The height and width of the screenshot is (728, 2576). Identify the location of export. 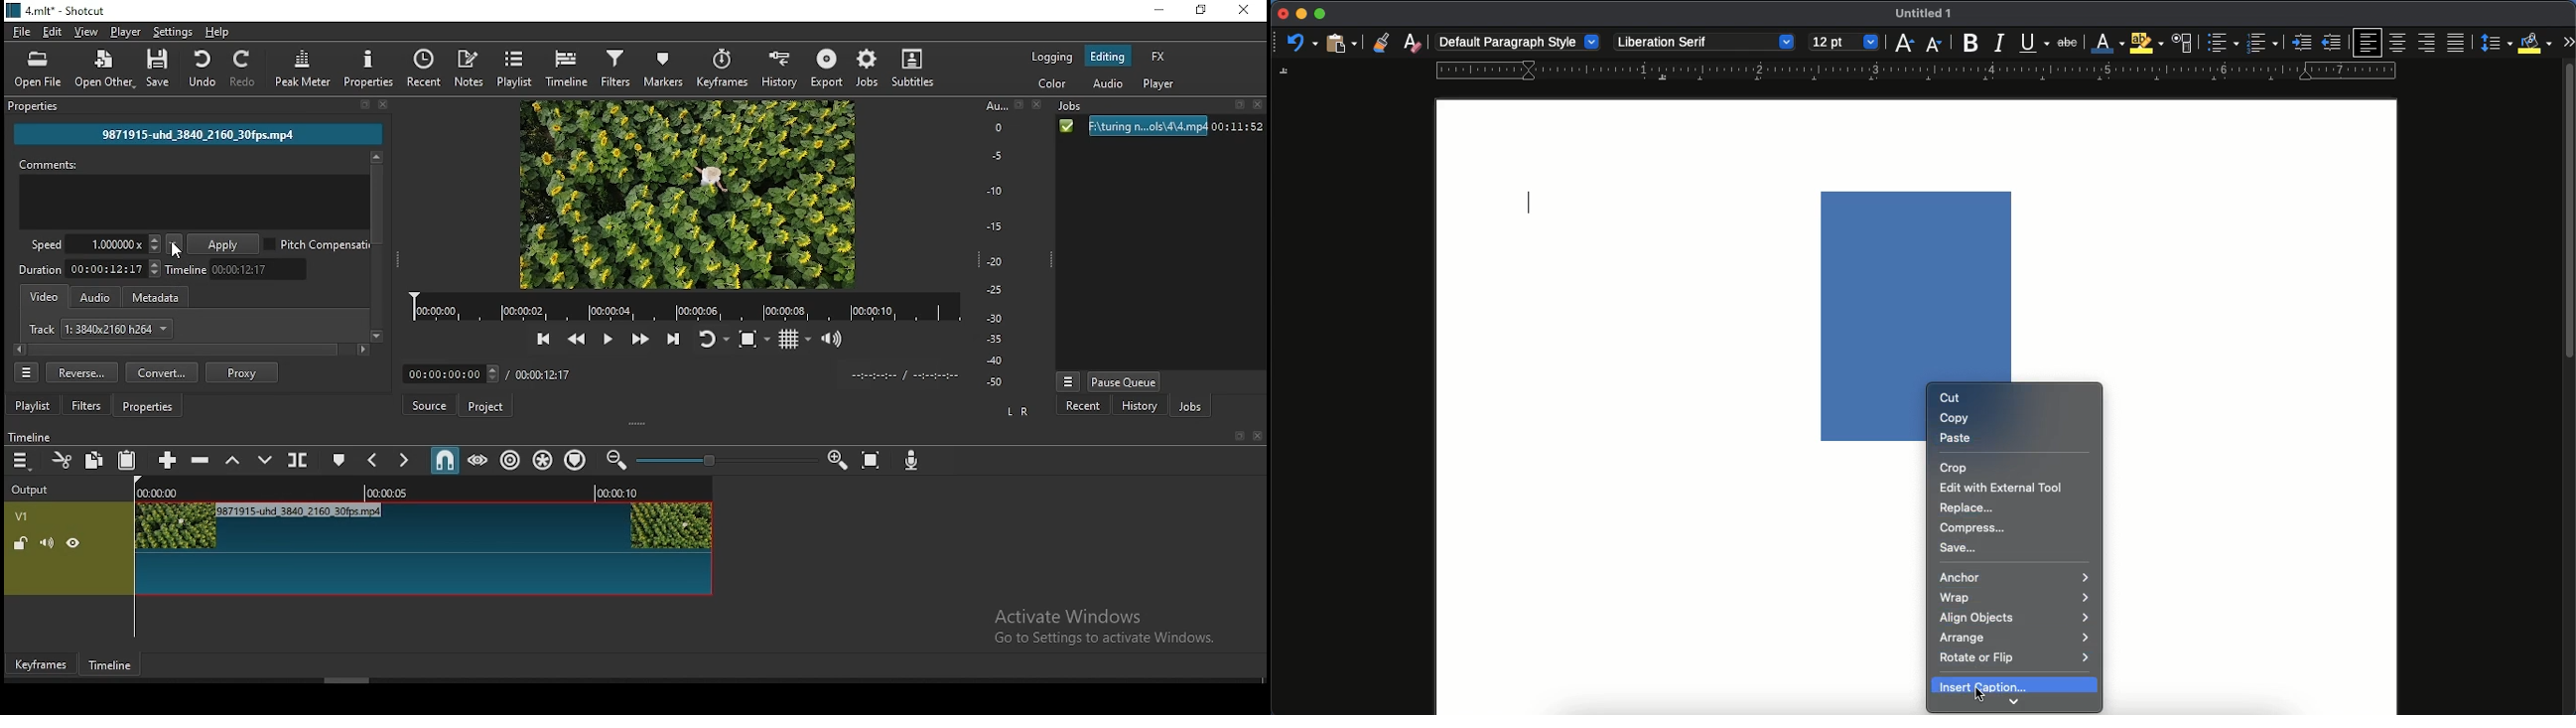
(825, 68).